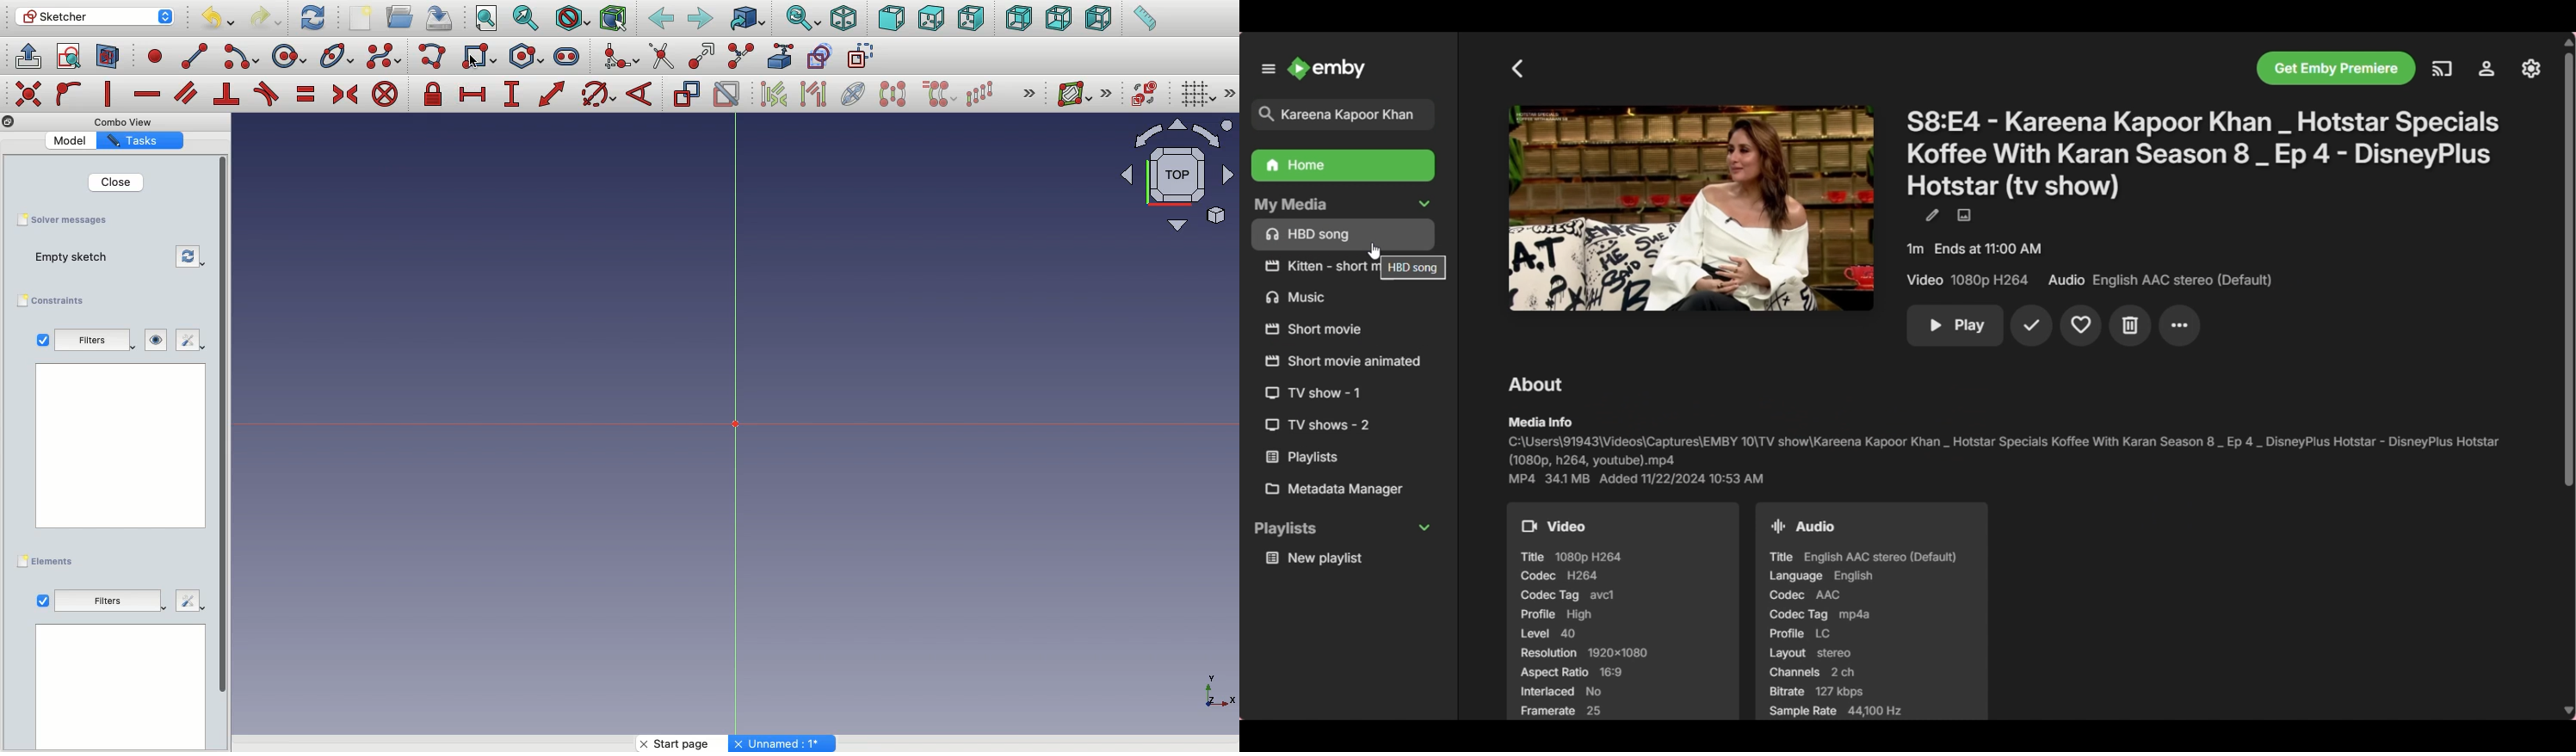 Image resolution: width=2576 pixels, height=756 pixels. I want to click on Front, so click(892, 20).